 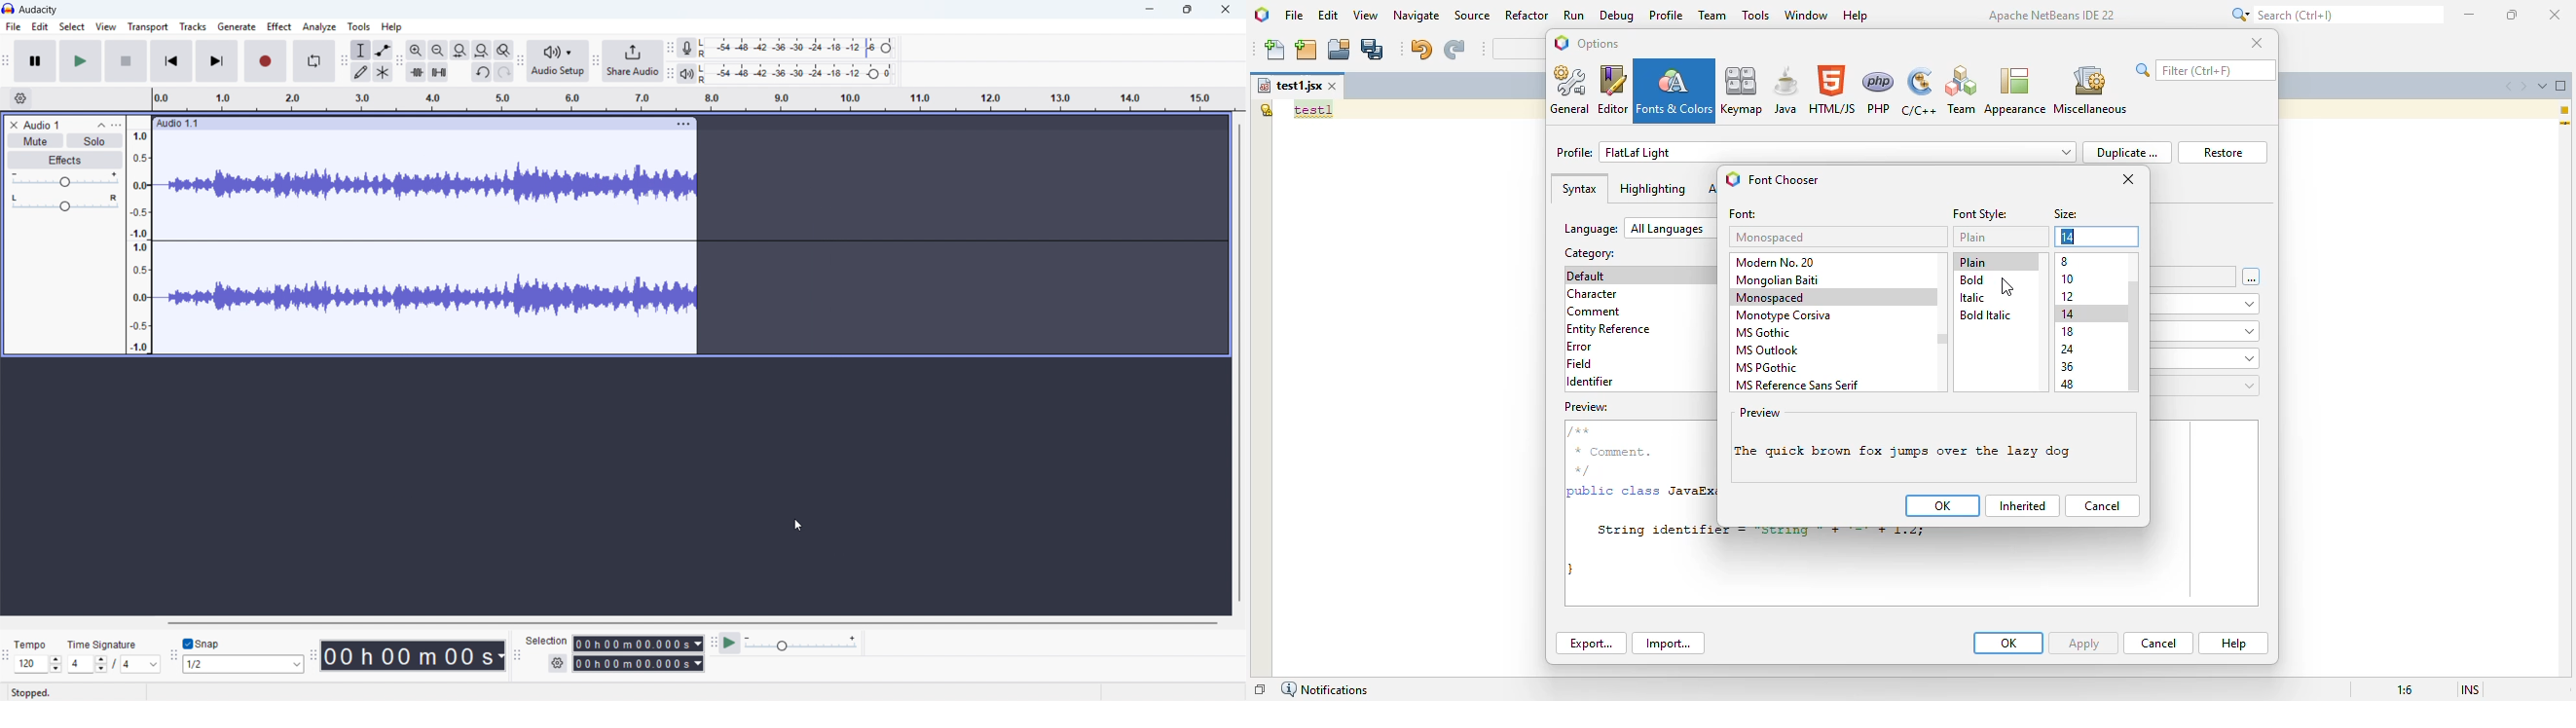 I want to click on Time signature toolbar , so click(x=6, y=658).